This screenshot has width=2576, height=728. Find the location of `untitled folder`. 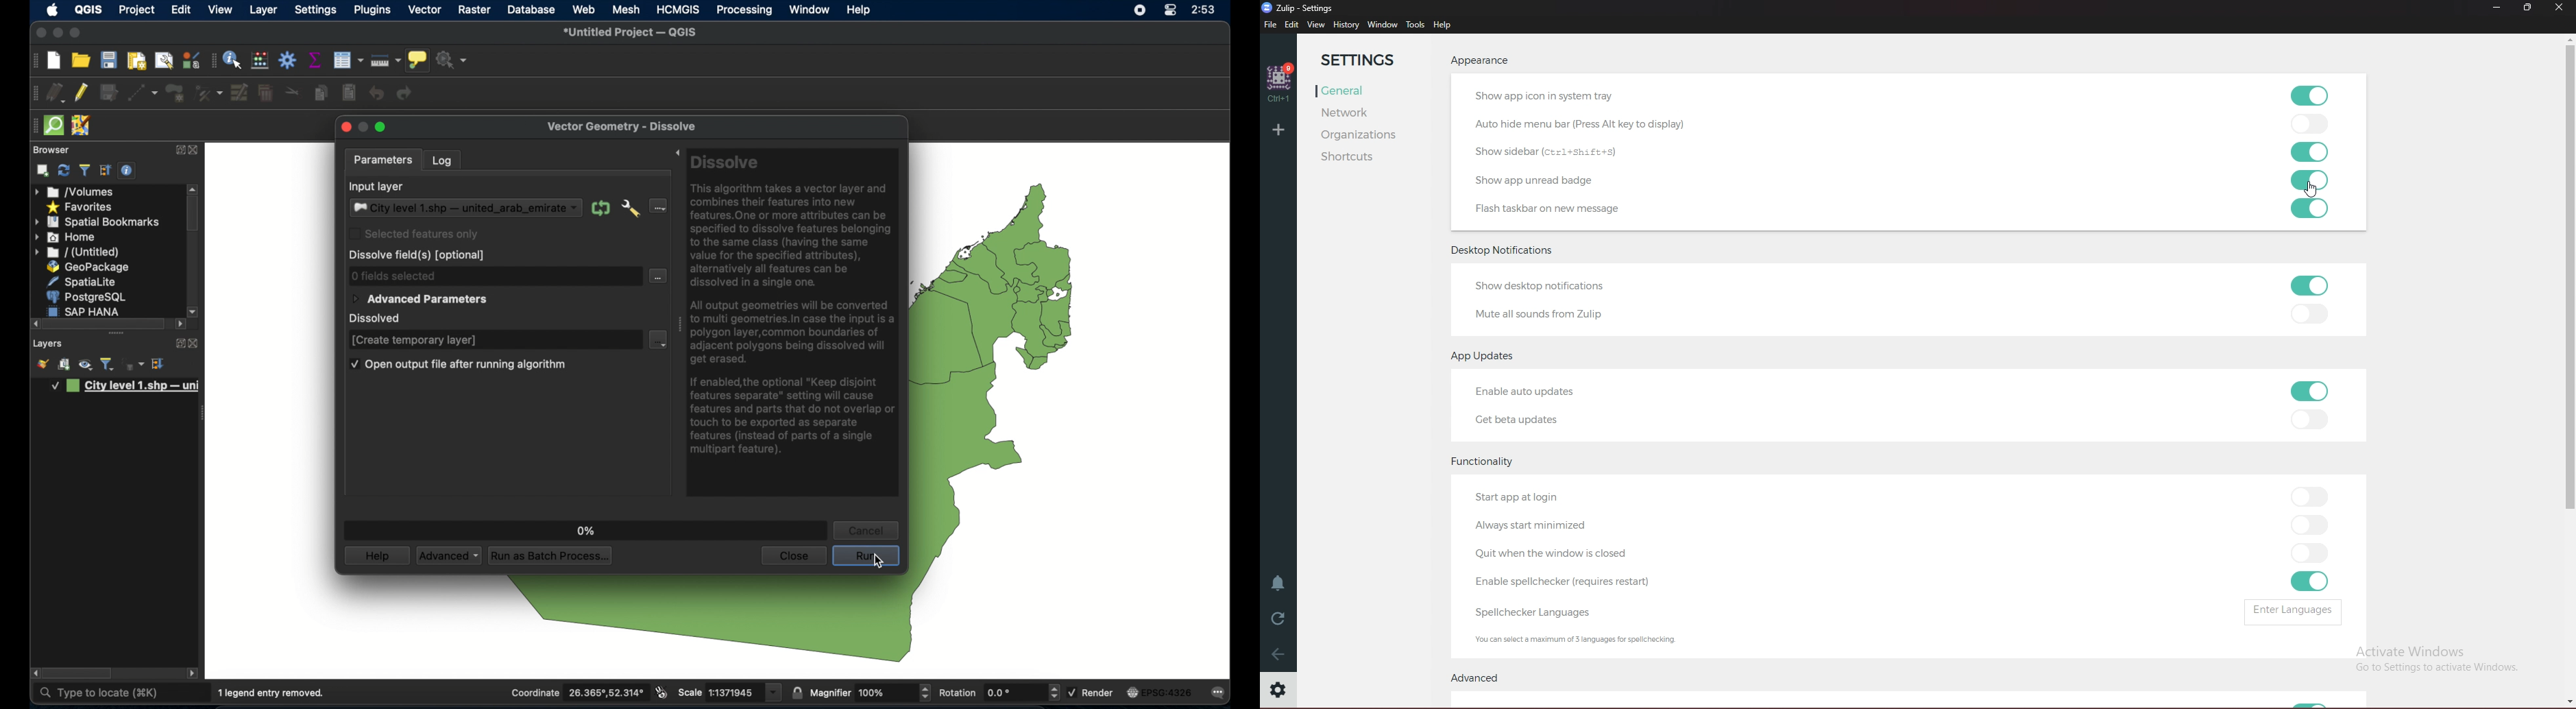

untitled folder is located at coordinates (79, 253).